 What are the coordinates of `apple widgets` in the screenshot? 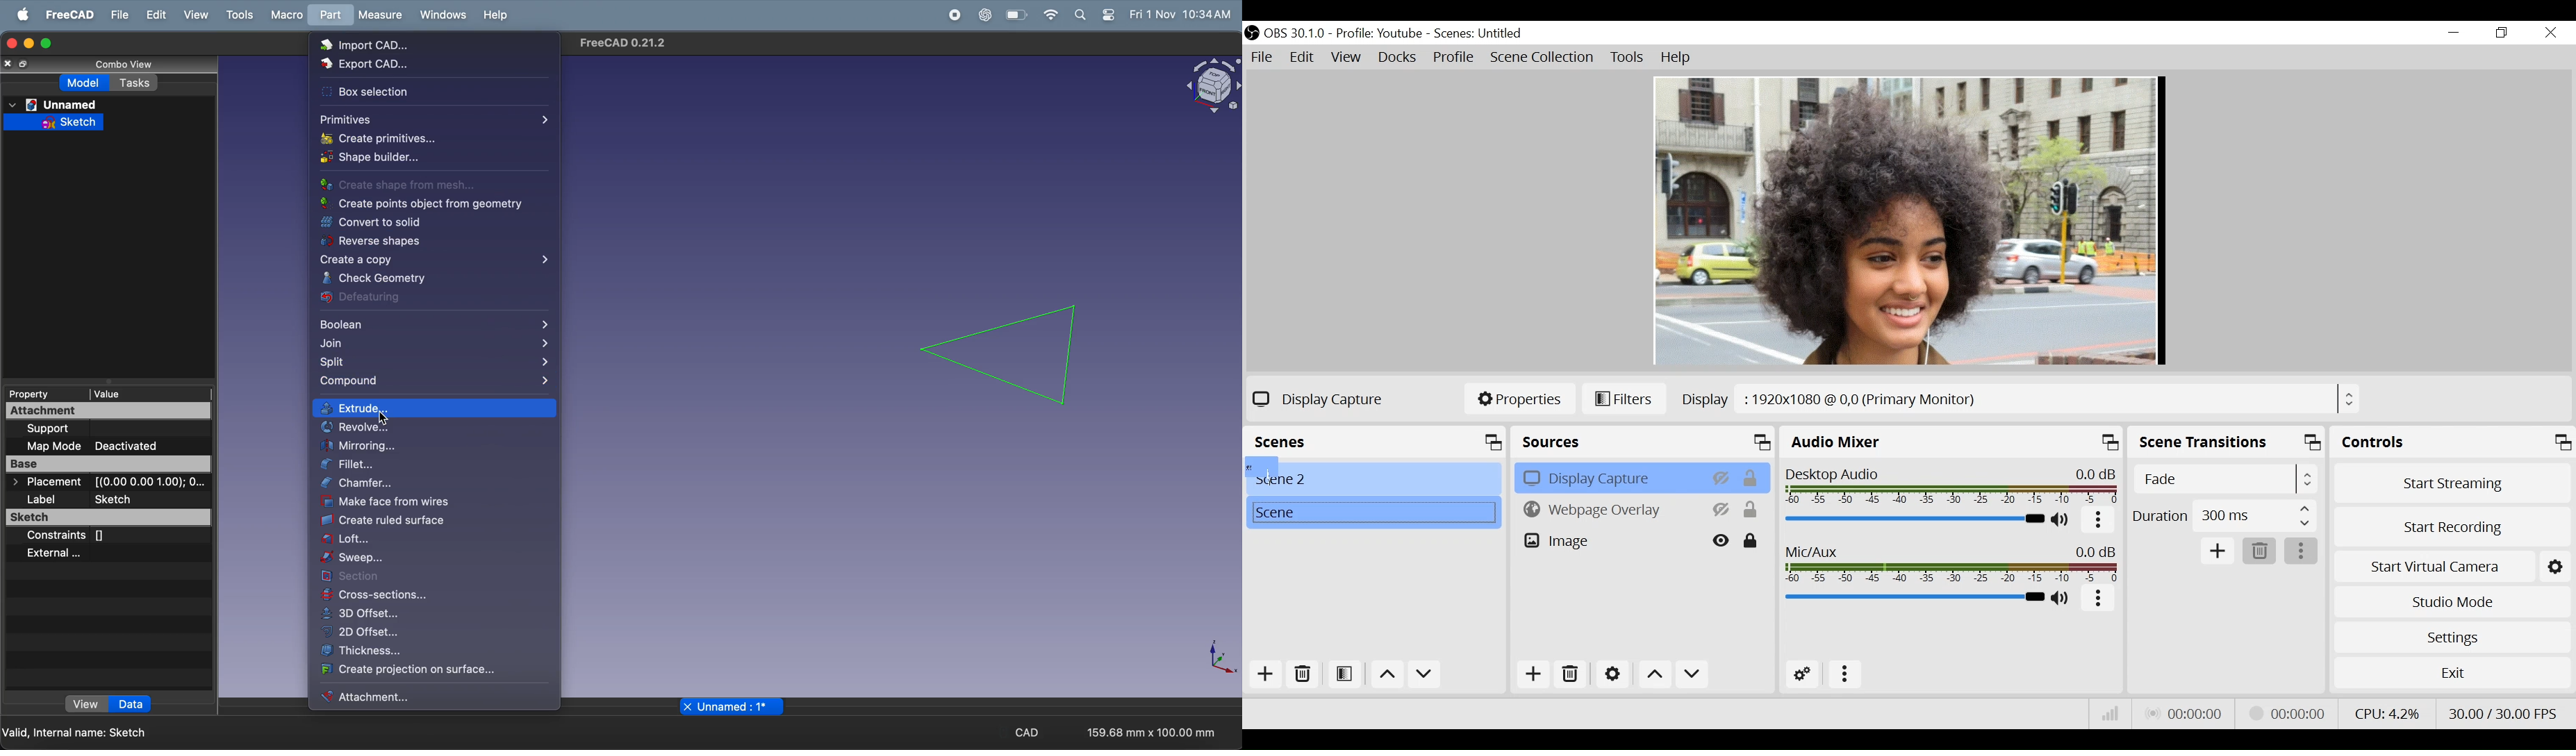 It's located at (1095, 15).